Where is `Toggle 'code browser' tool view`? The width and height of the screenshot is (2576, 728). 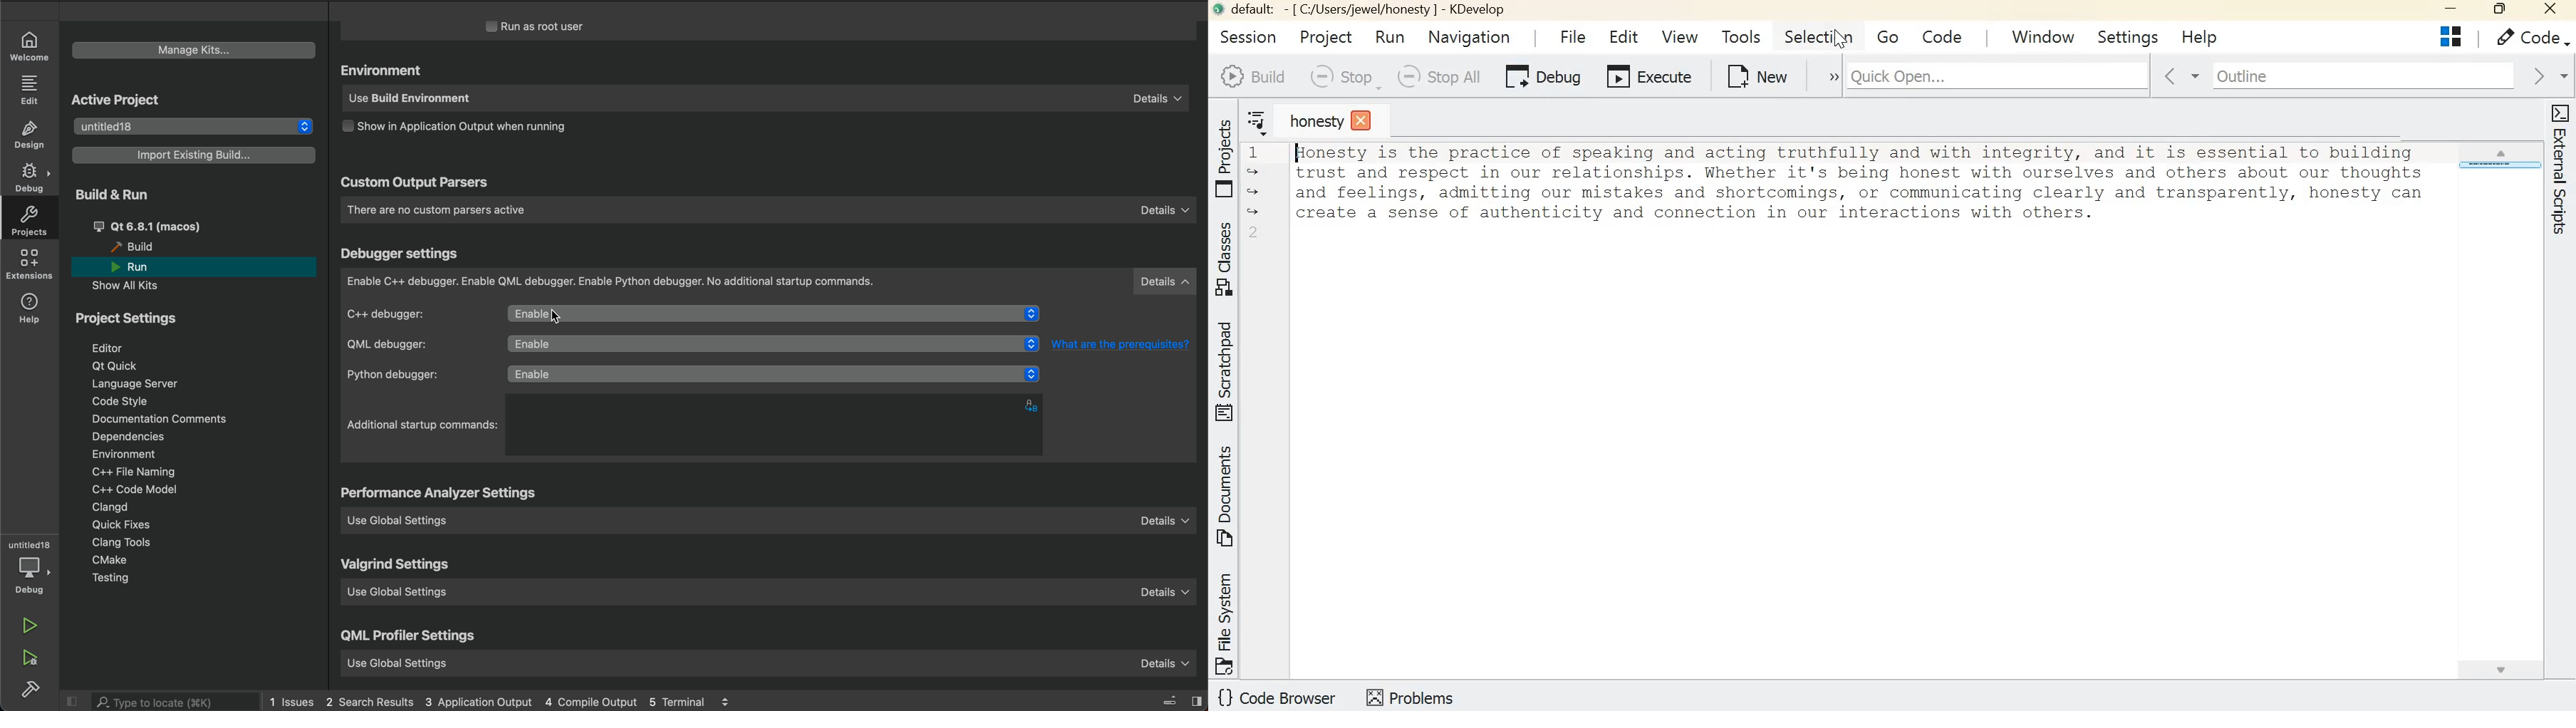 Toggle 'code browser' tool view is located at coordinates (1278, 699).